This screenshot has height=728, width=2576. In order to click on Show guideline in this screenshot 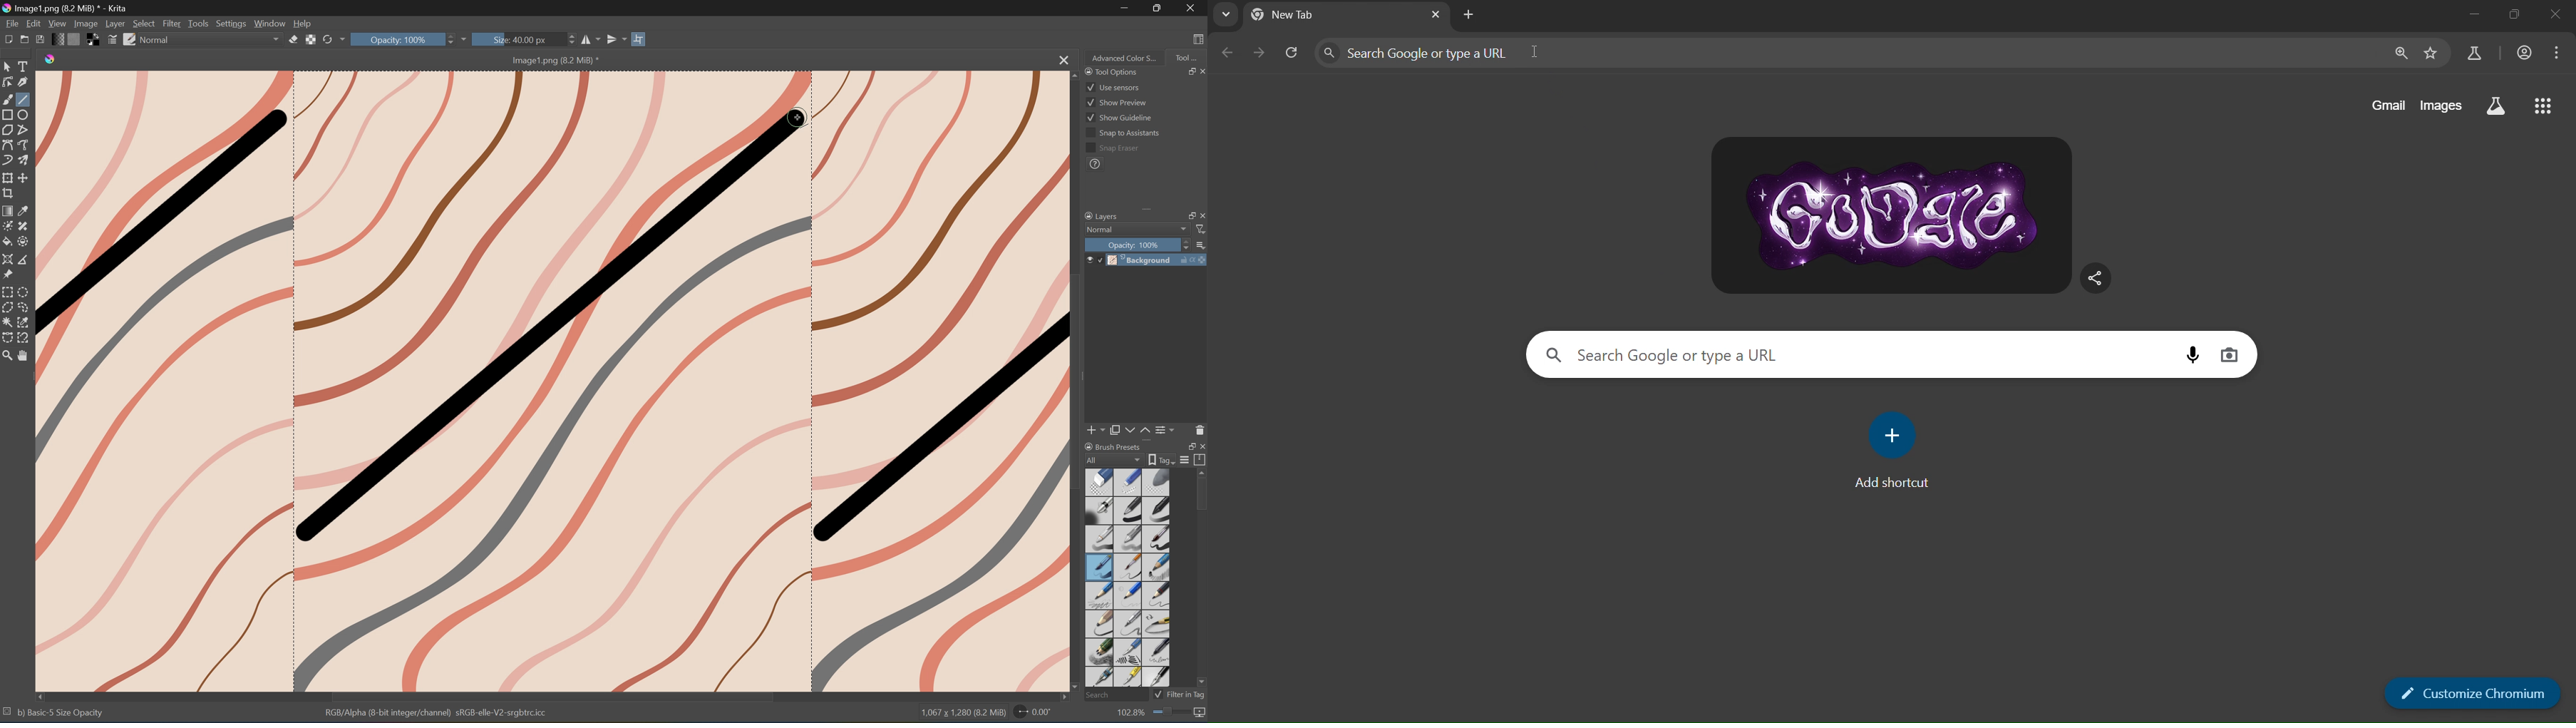, I will do `click(1120, 119)`.